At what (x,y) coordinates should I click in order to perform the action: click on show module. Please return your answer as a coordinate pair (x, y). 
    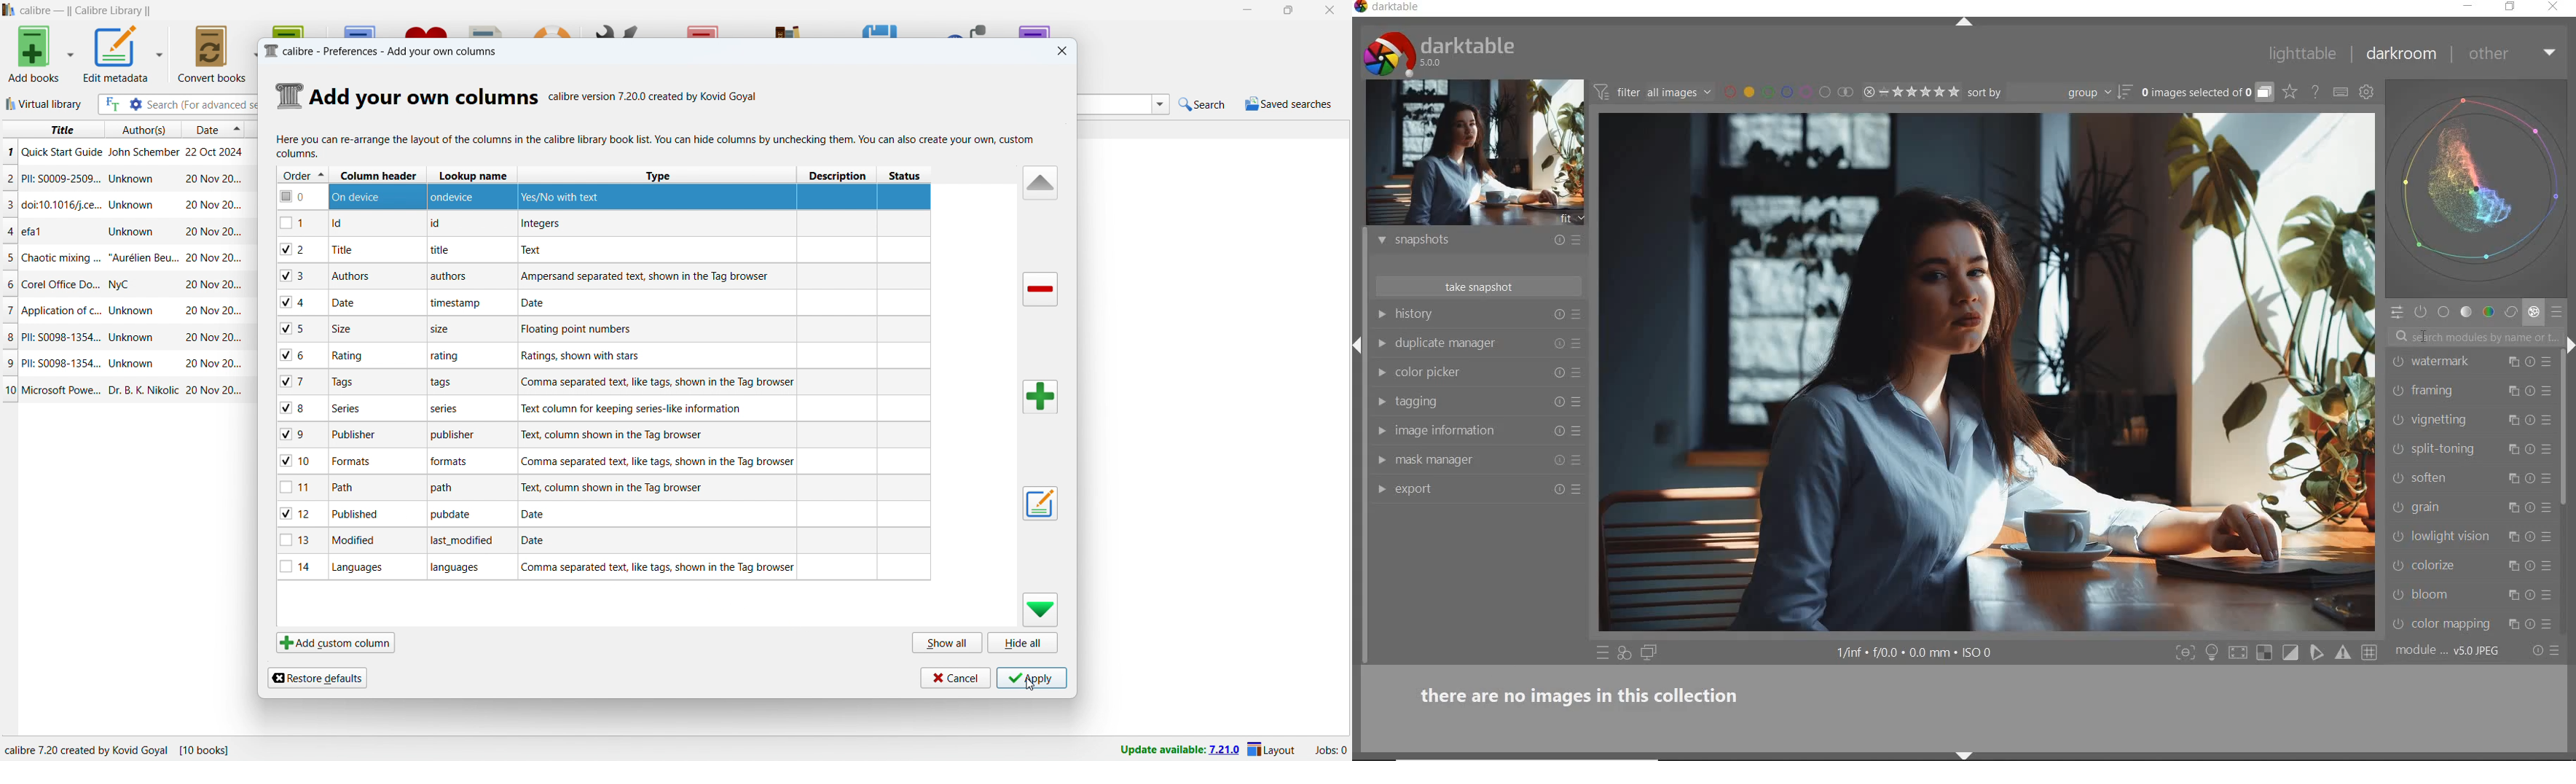
    Looking at the image, I should click on (1379, 430).